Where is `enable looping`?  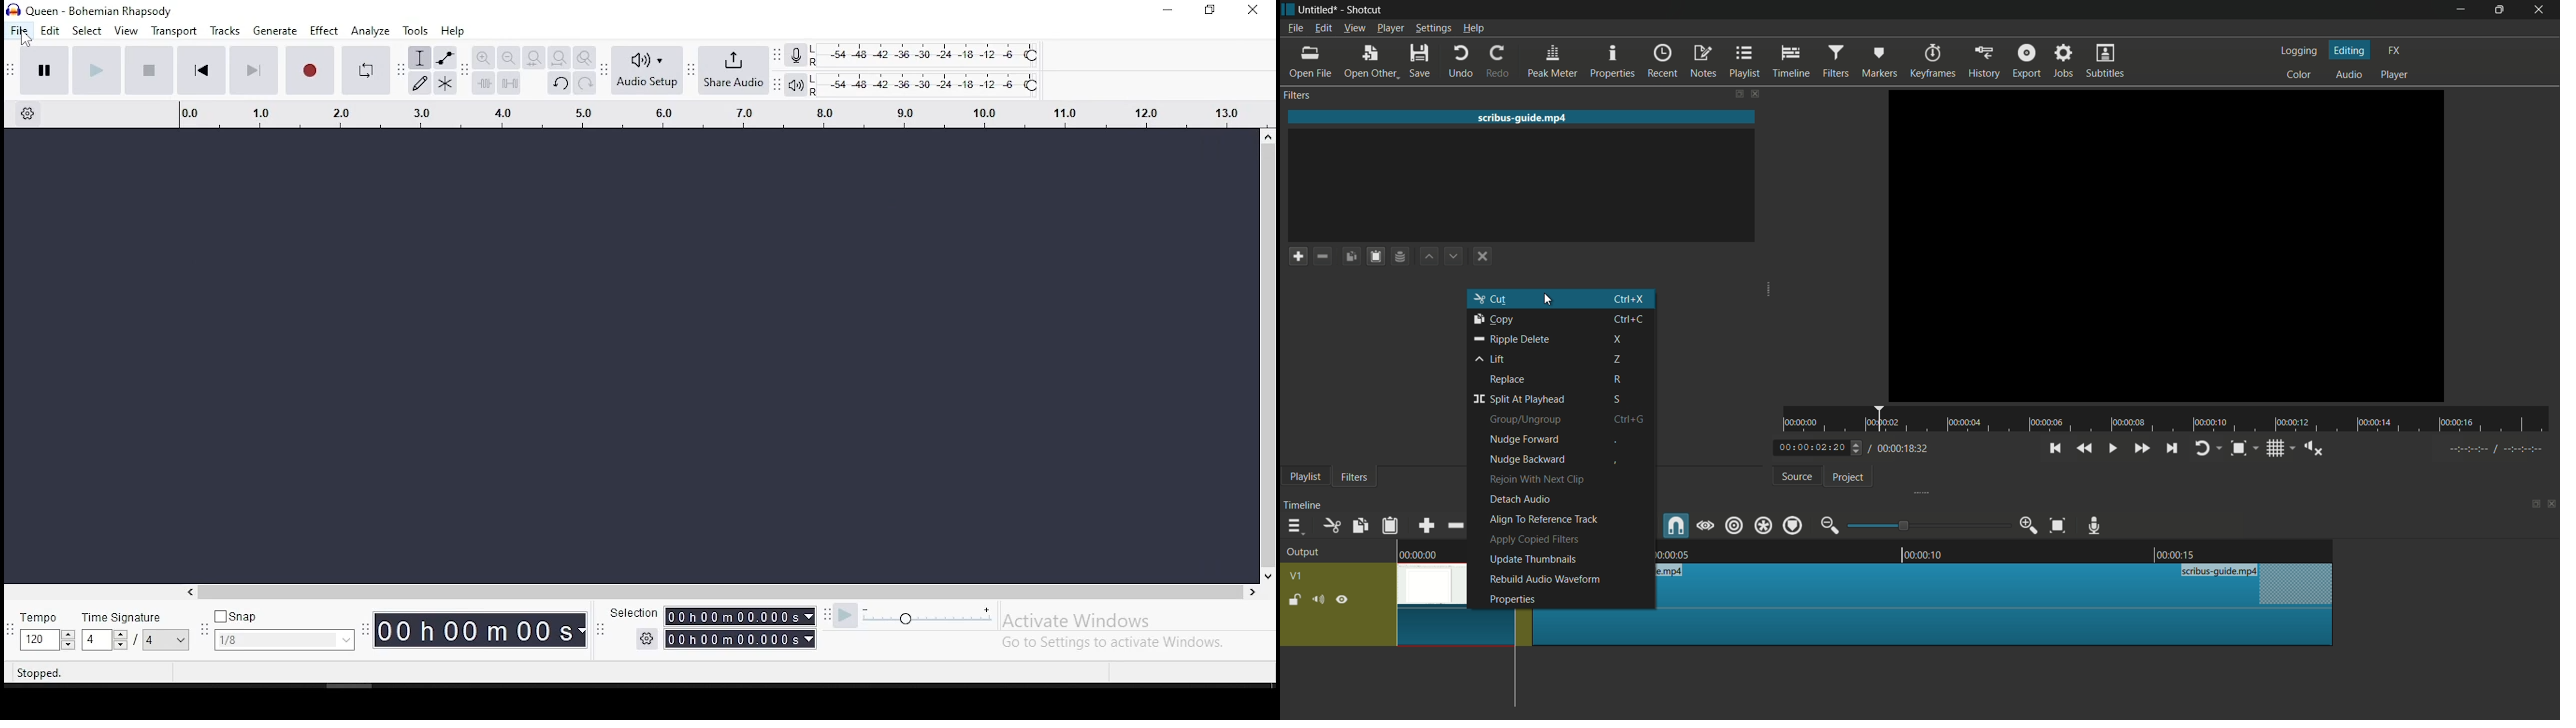 enable looping is located at coordinates (364, 68).